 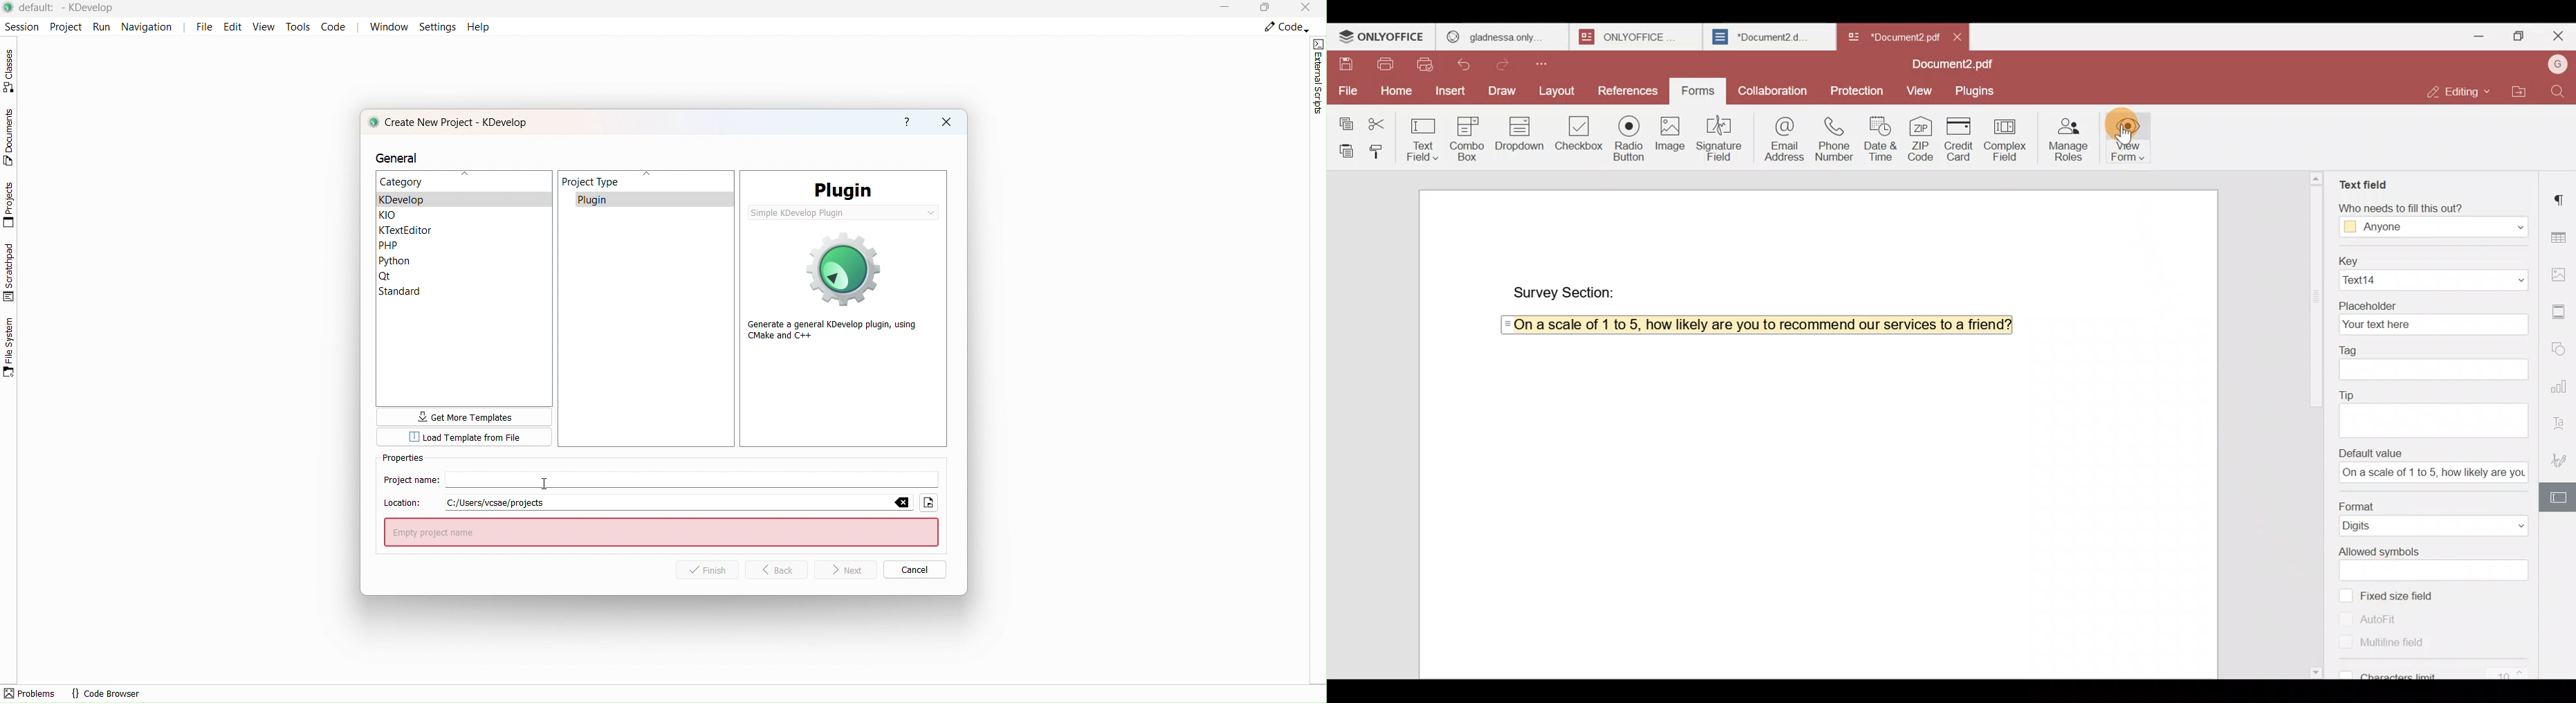 I want to click on Protection, so click(x=1858, y=89).